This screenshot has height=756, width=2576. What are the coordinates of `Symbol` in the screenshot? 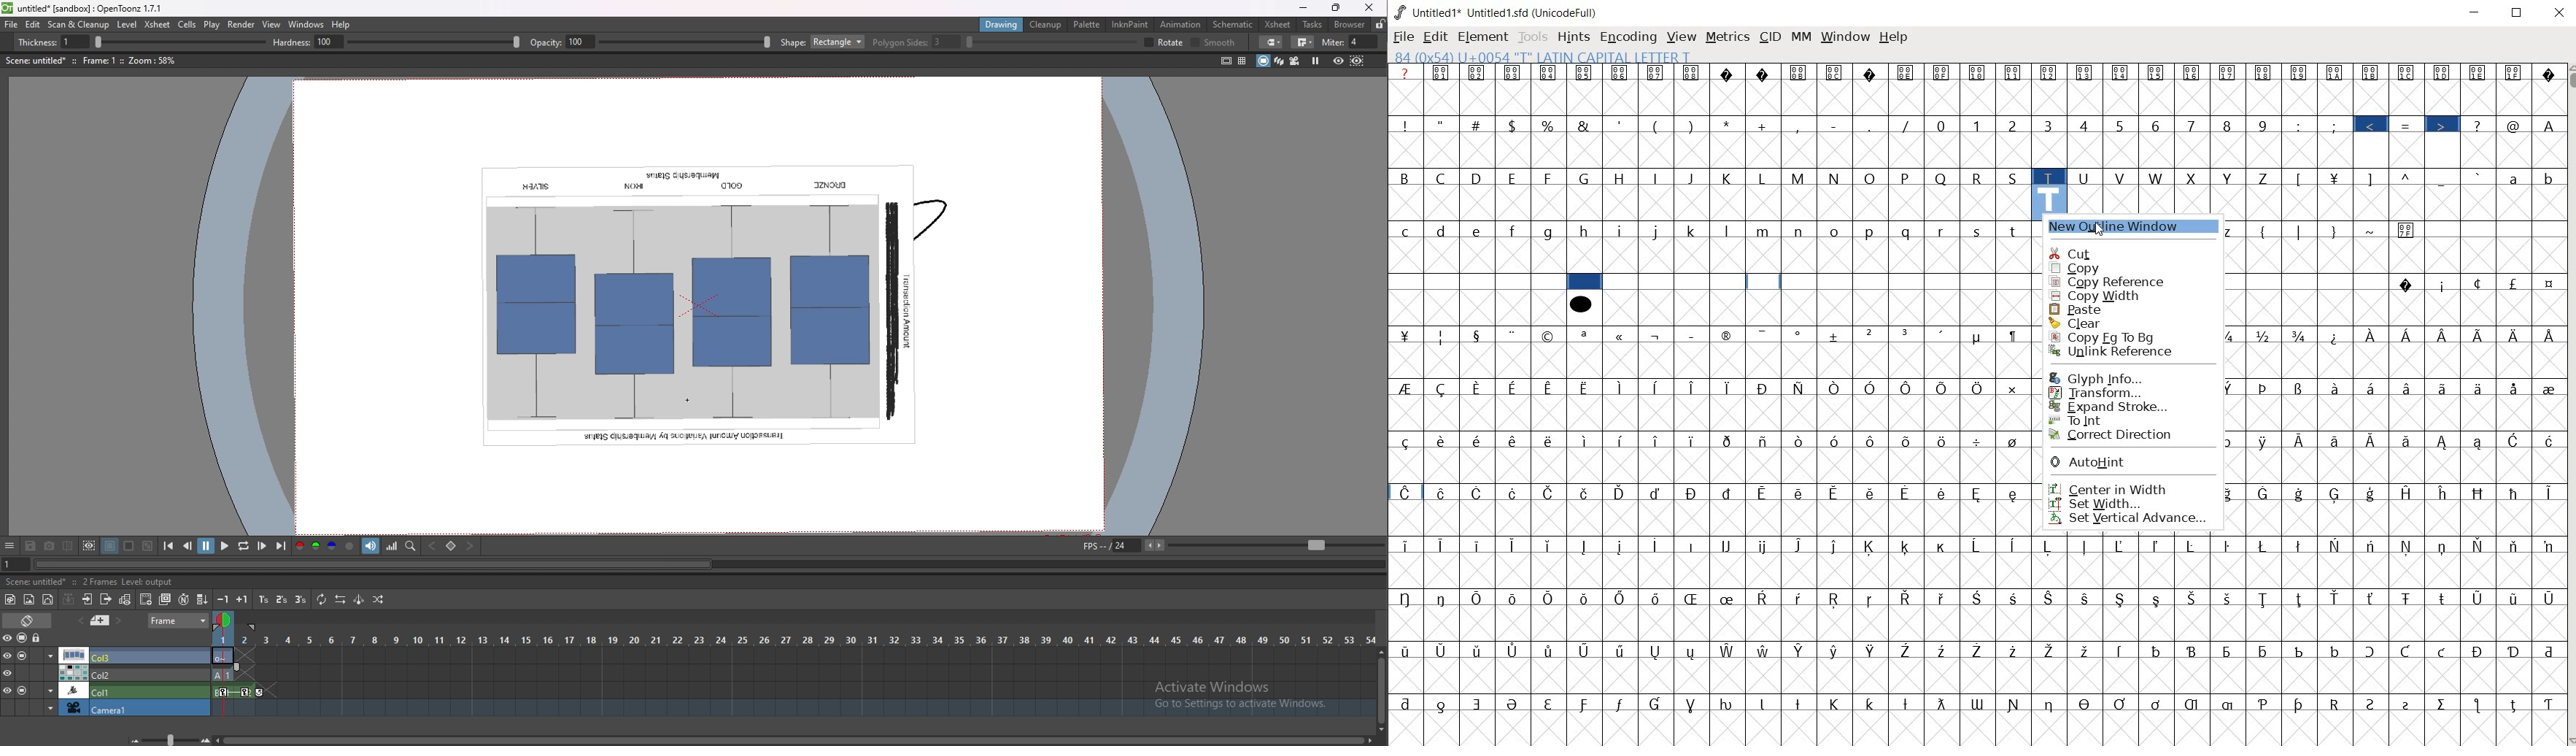 It's located at (1585, 388).